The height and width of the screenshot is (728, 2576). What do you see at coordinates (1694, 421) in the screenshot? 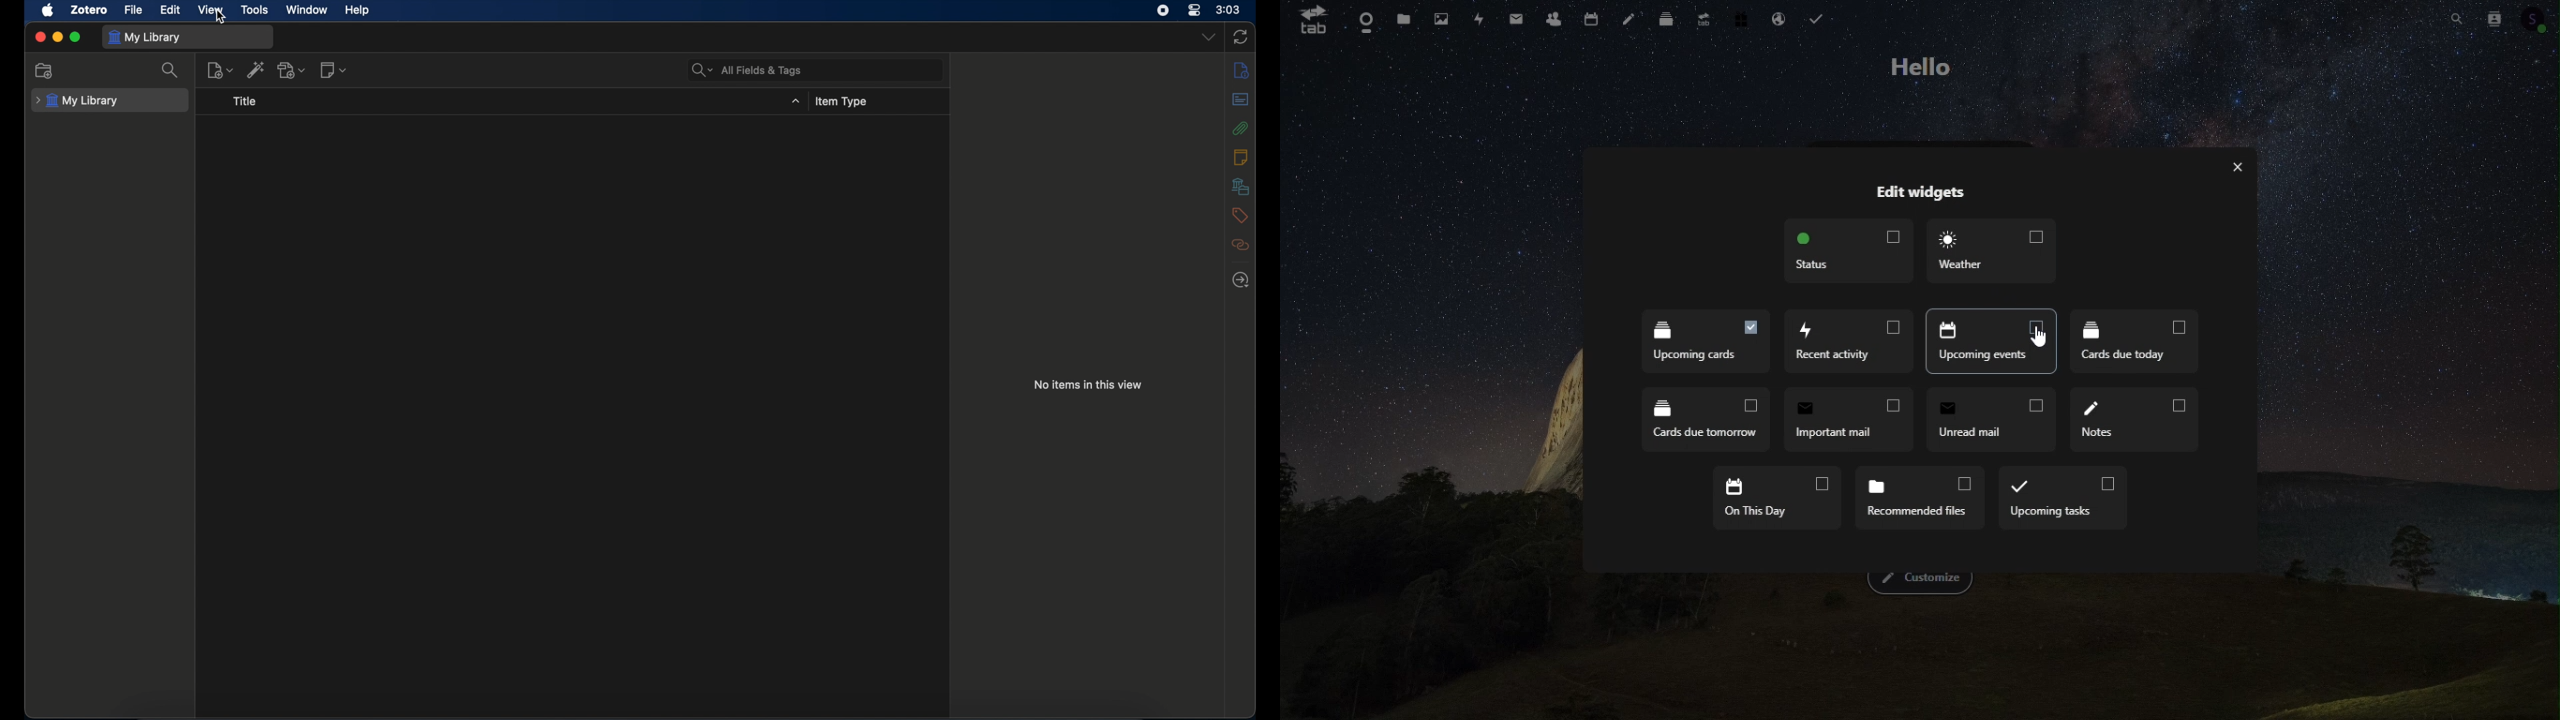
I see `Cards due tomorrow` at bounding box center [1694, 421].